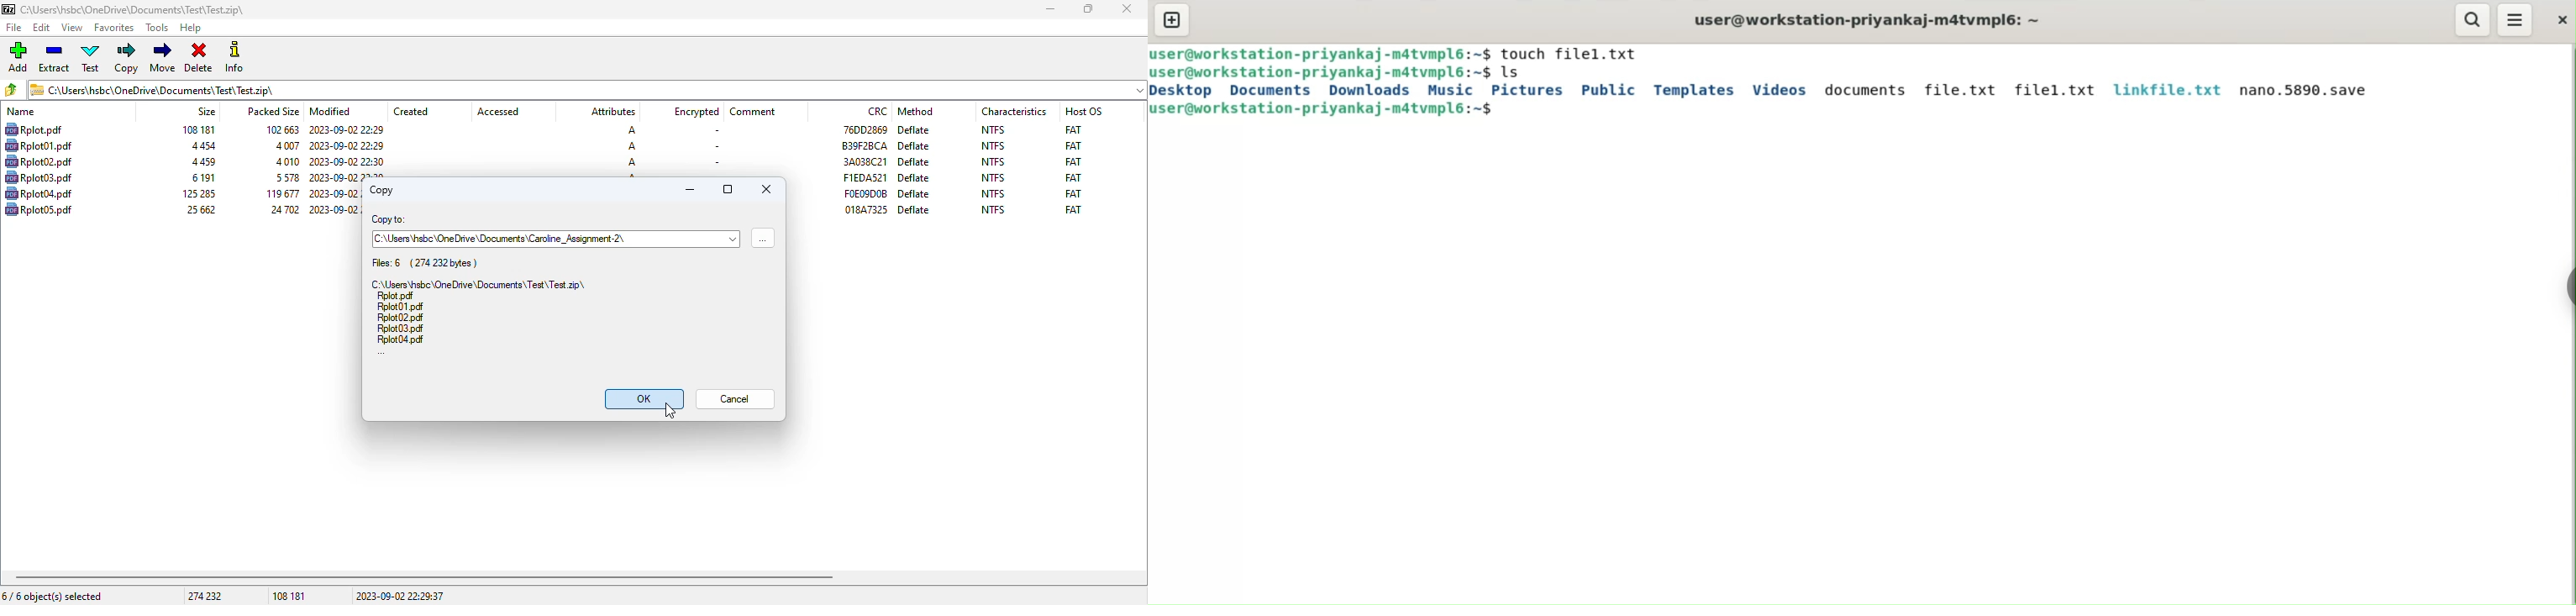 This screenshot has height=616, width=2576. What do you see at coordinates (2309, 91) in the screenshot?
I see `nano.5890.save` at bounding box center [2309, 91].